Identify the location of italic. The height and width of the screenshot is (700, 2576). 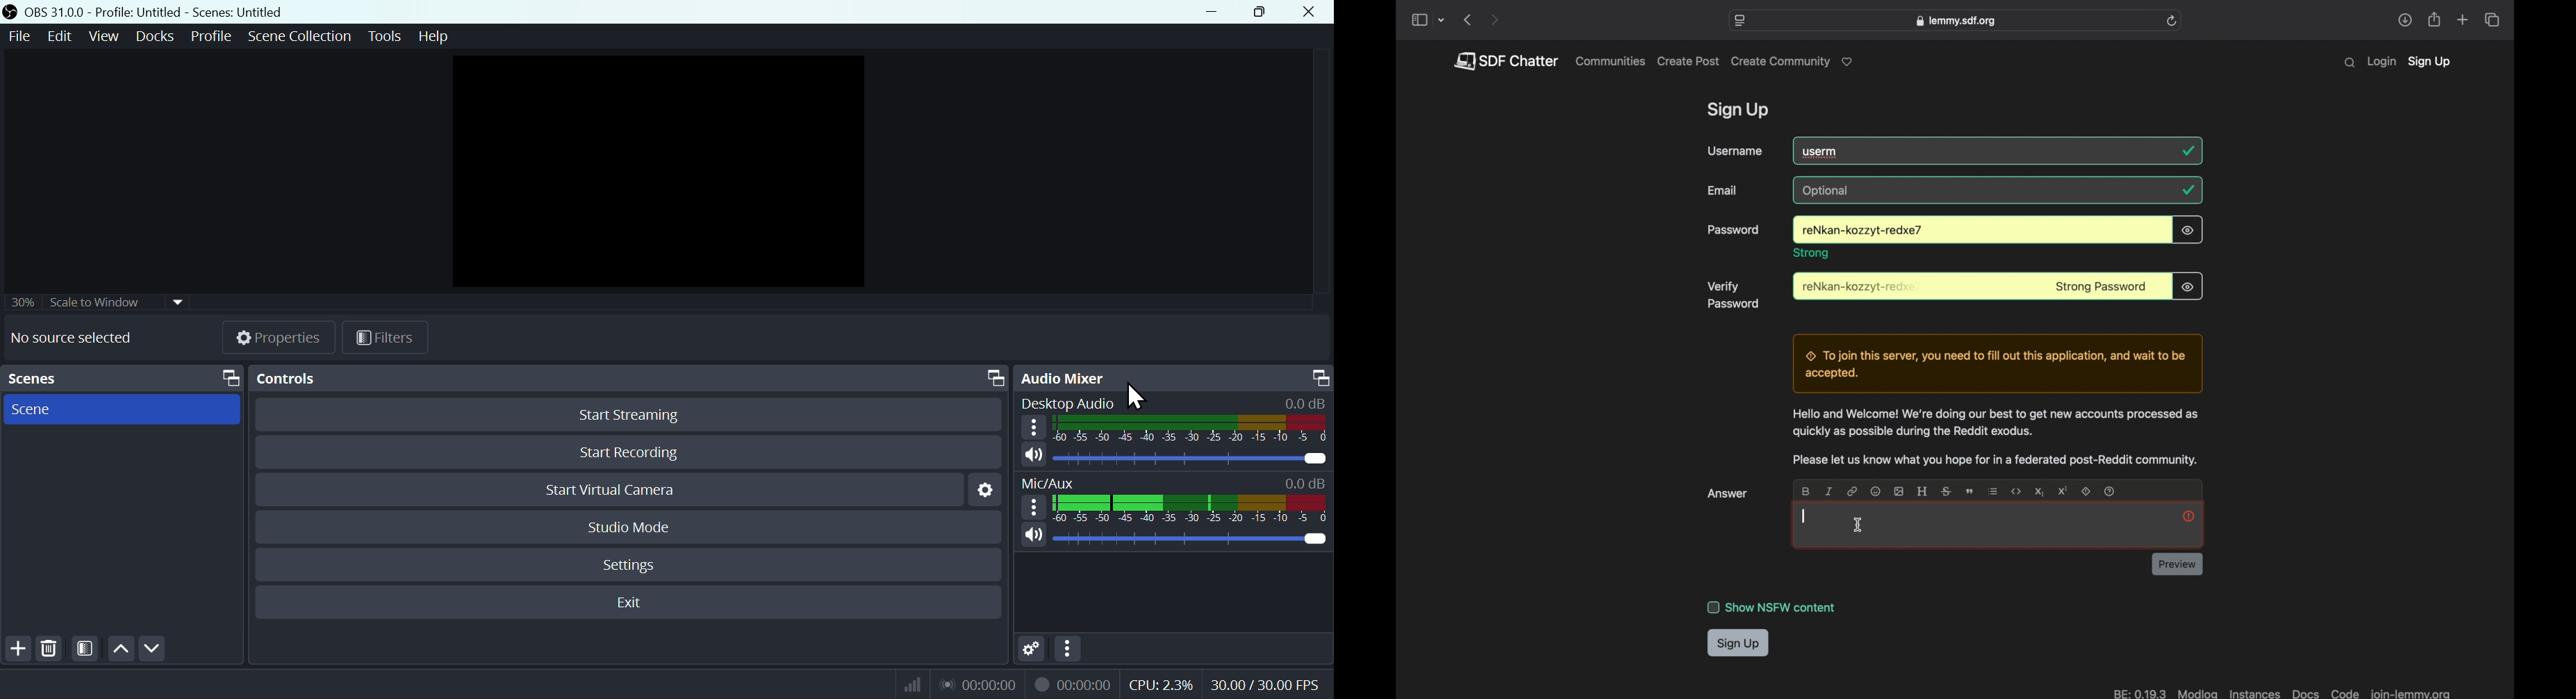
(1830, 491).